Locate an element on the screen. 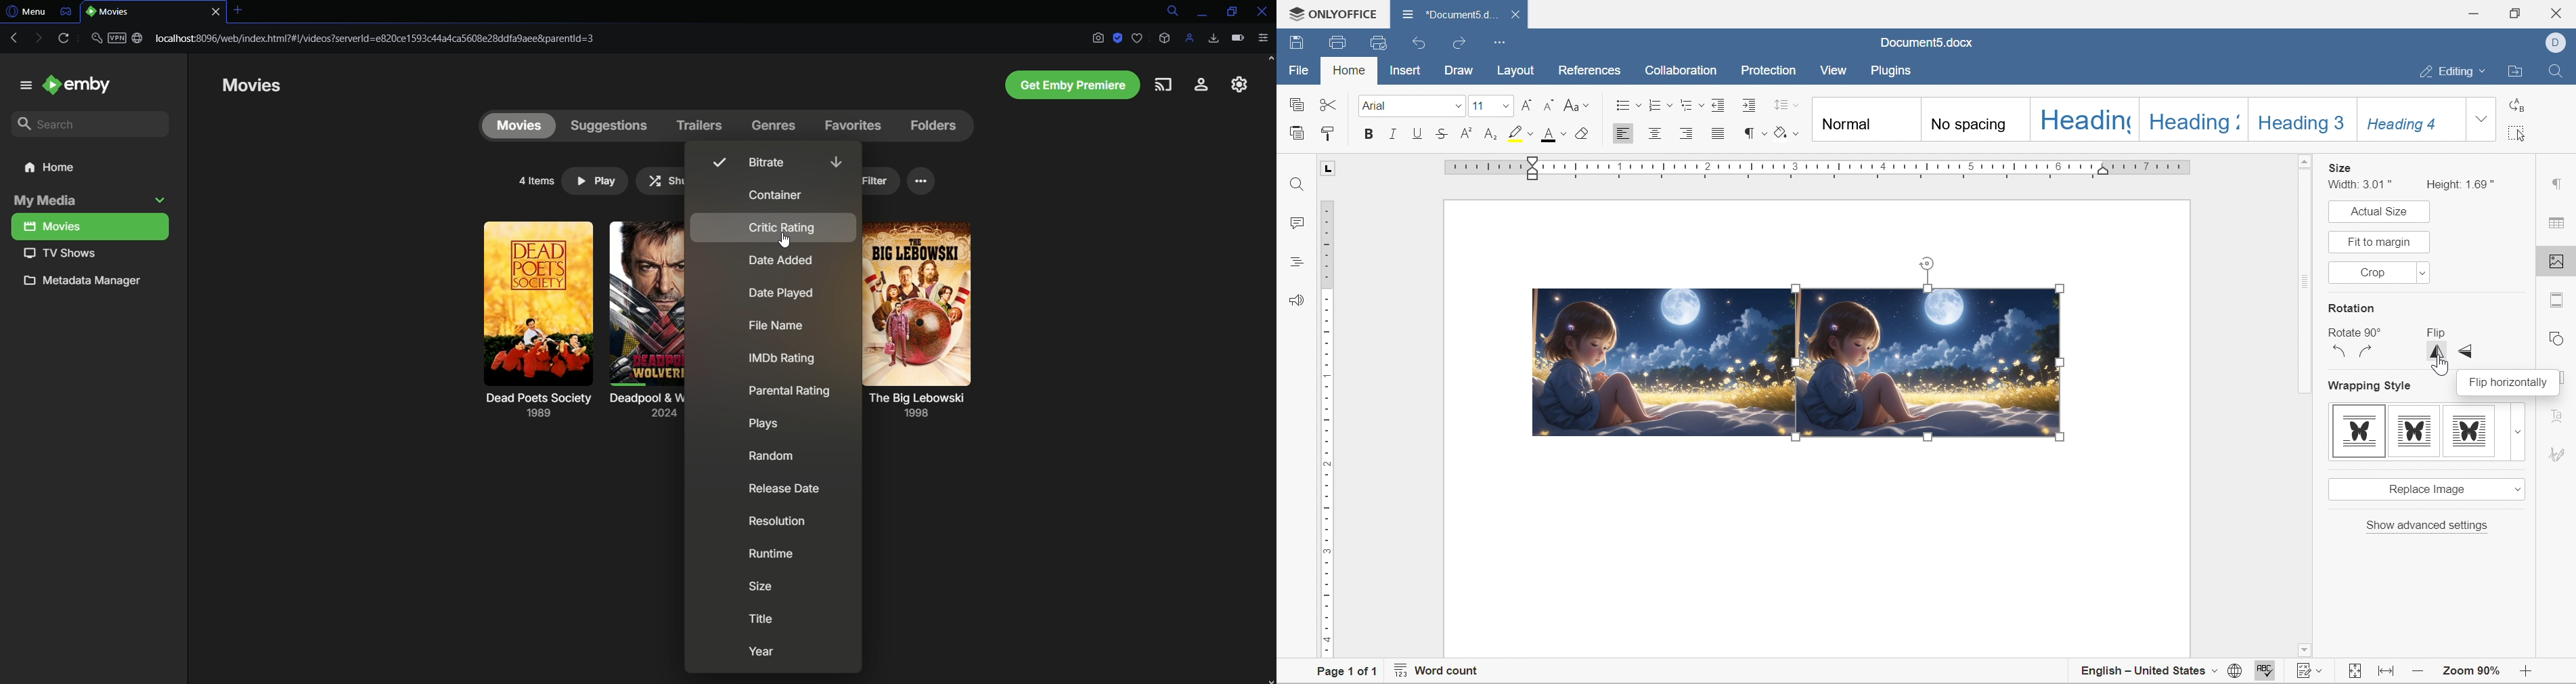 The width and height of the screenshot is (2576, 700). justified is located at coordinates (1719, 133).